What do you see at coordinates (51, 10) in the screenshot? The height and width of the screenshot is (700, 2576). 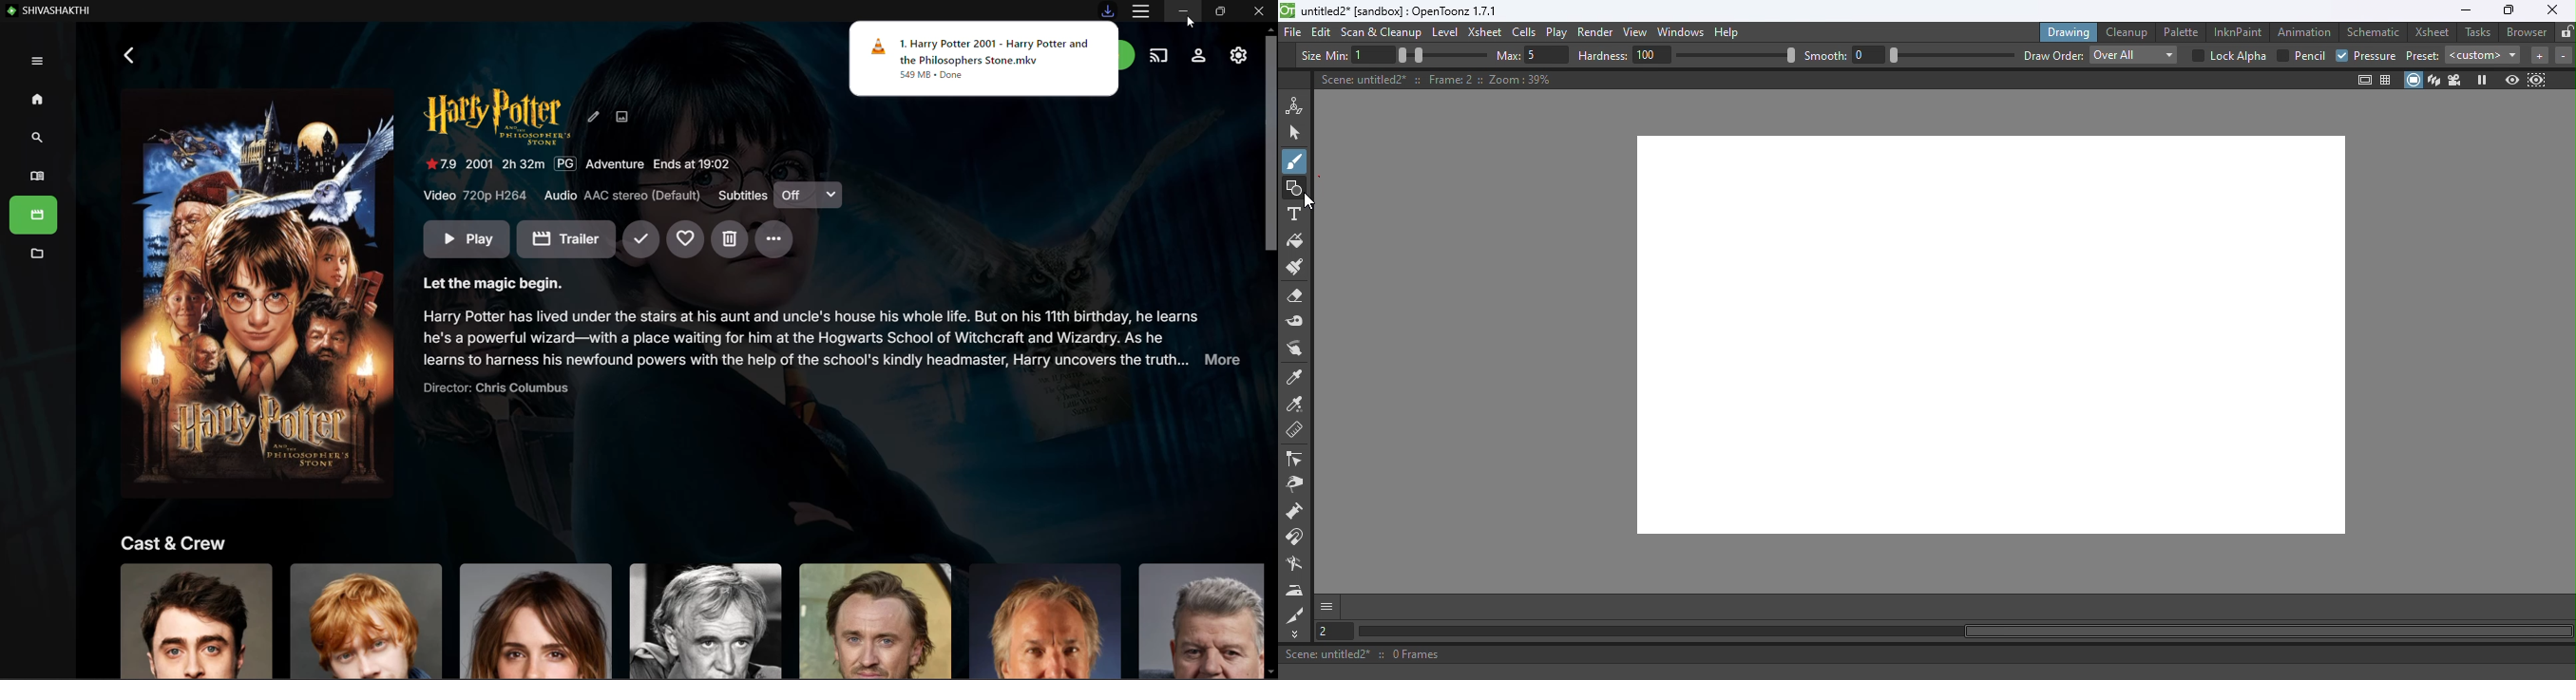 I see `Emby - Local Application Name` at bounding box center [51, 10].